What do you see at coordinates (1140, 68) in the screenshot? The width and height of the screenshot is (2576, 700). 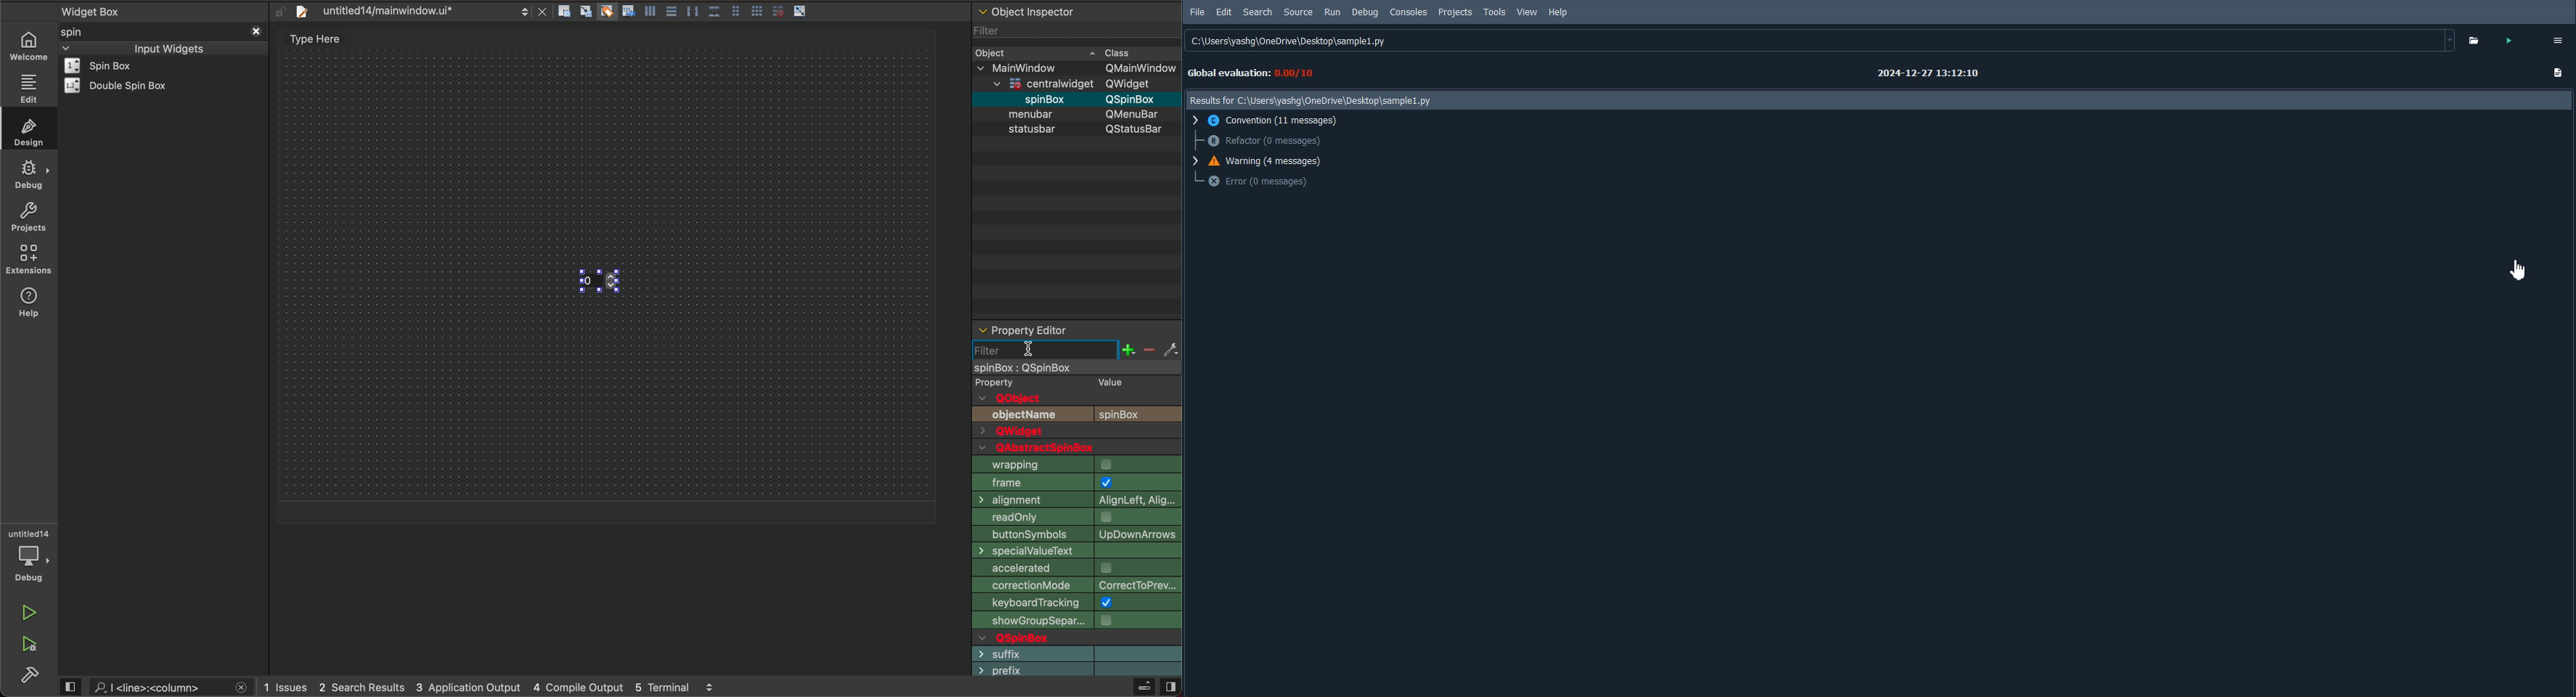 I see `` at bounding box center [1140, 68].